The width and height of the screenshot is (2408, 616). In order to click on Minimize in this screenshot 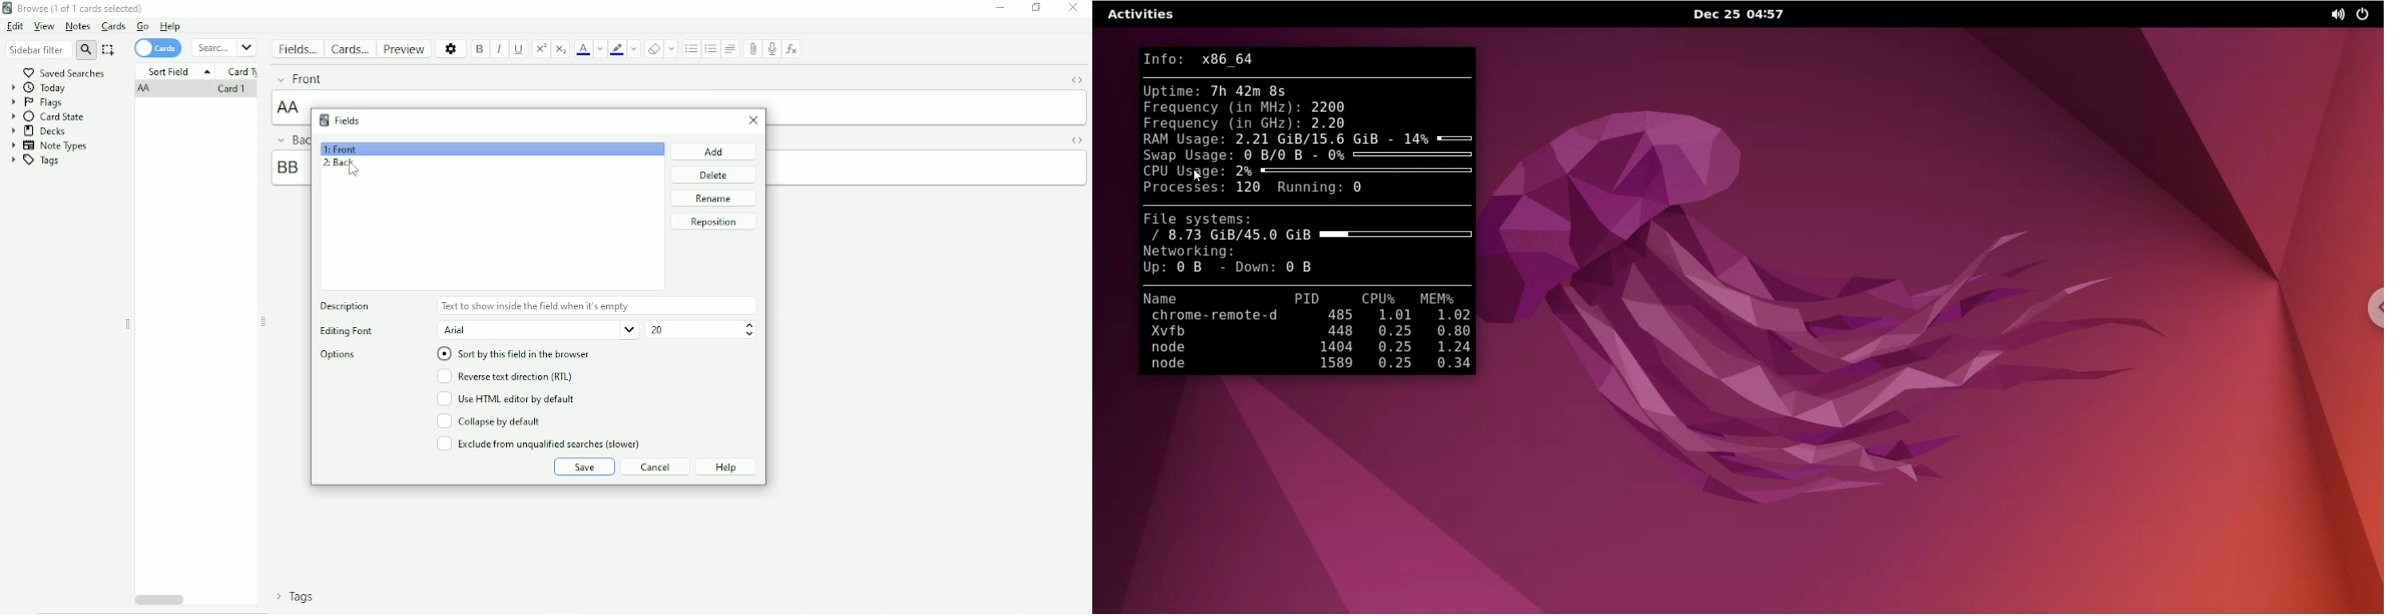, I will do `click(1000, 8)`.